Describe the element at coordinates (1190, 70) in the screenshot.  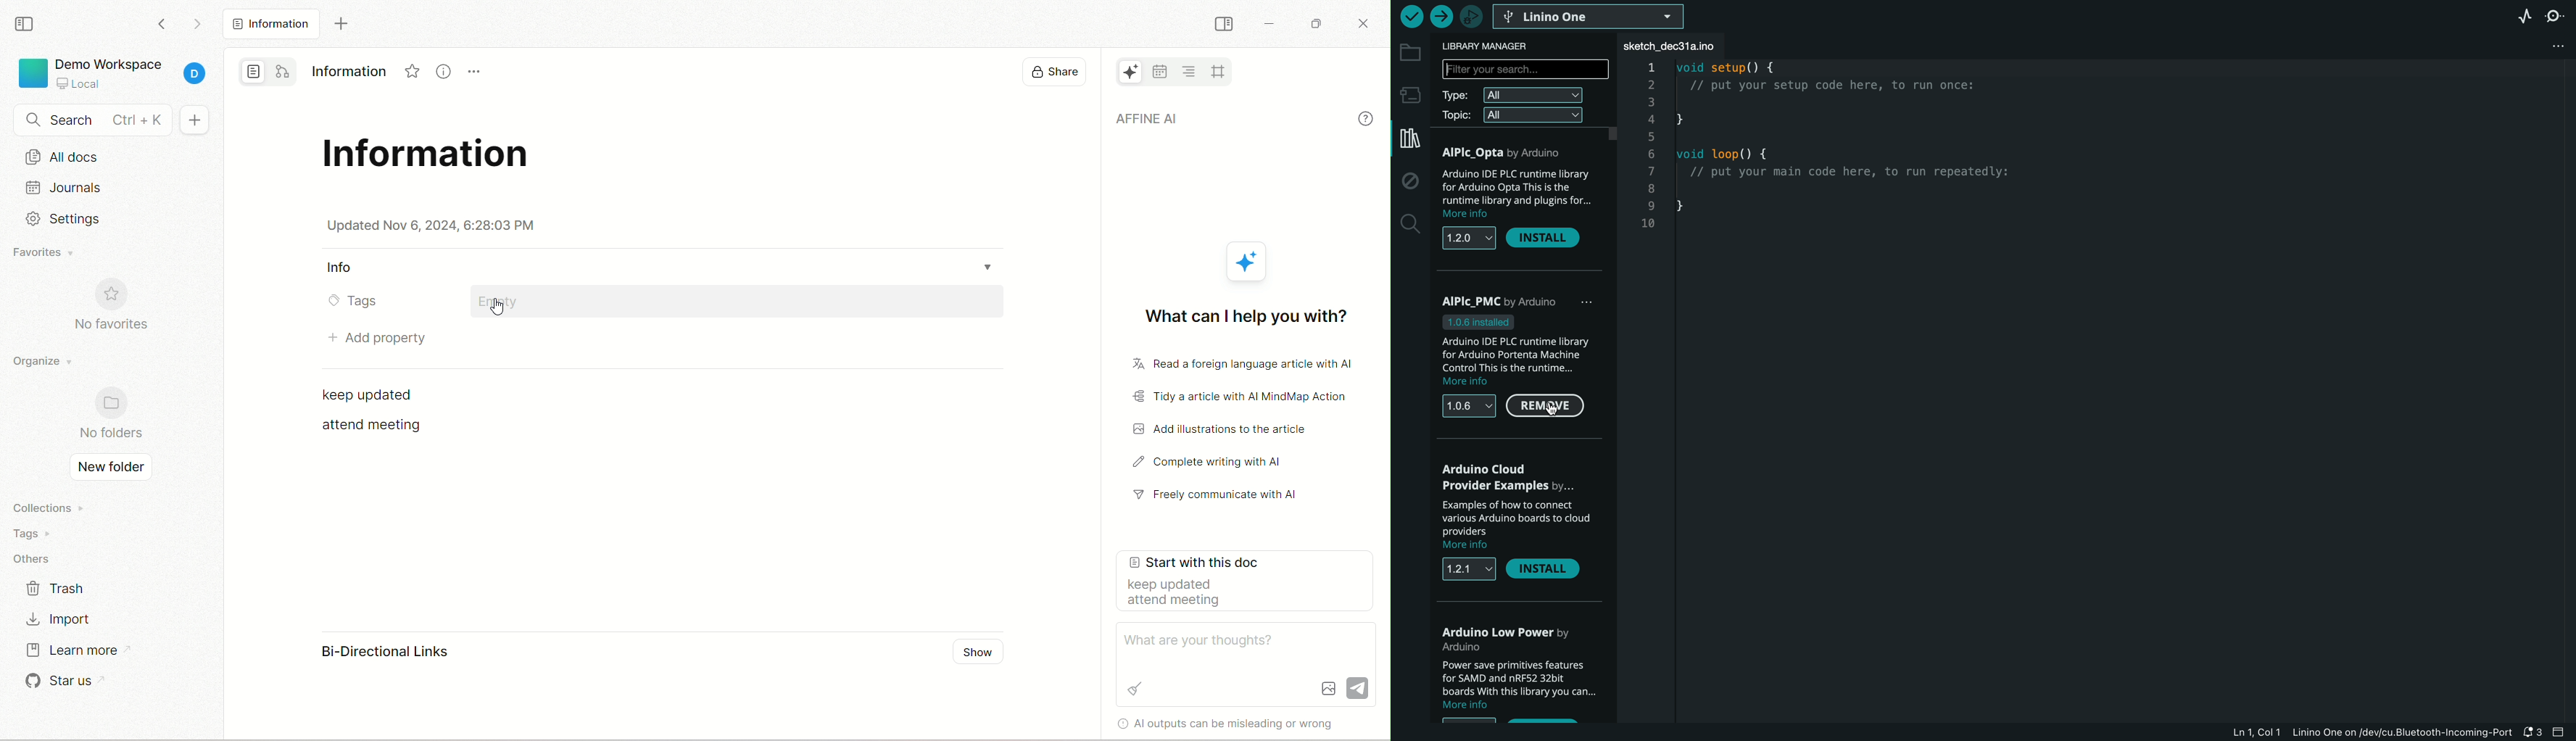
I see `table of content` at that location.